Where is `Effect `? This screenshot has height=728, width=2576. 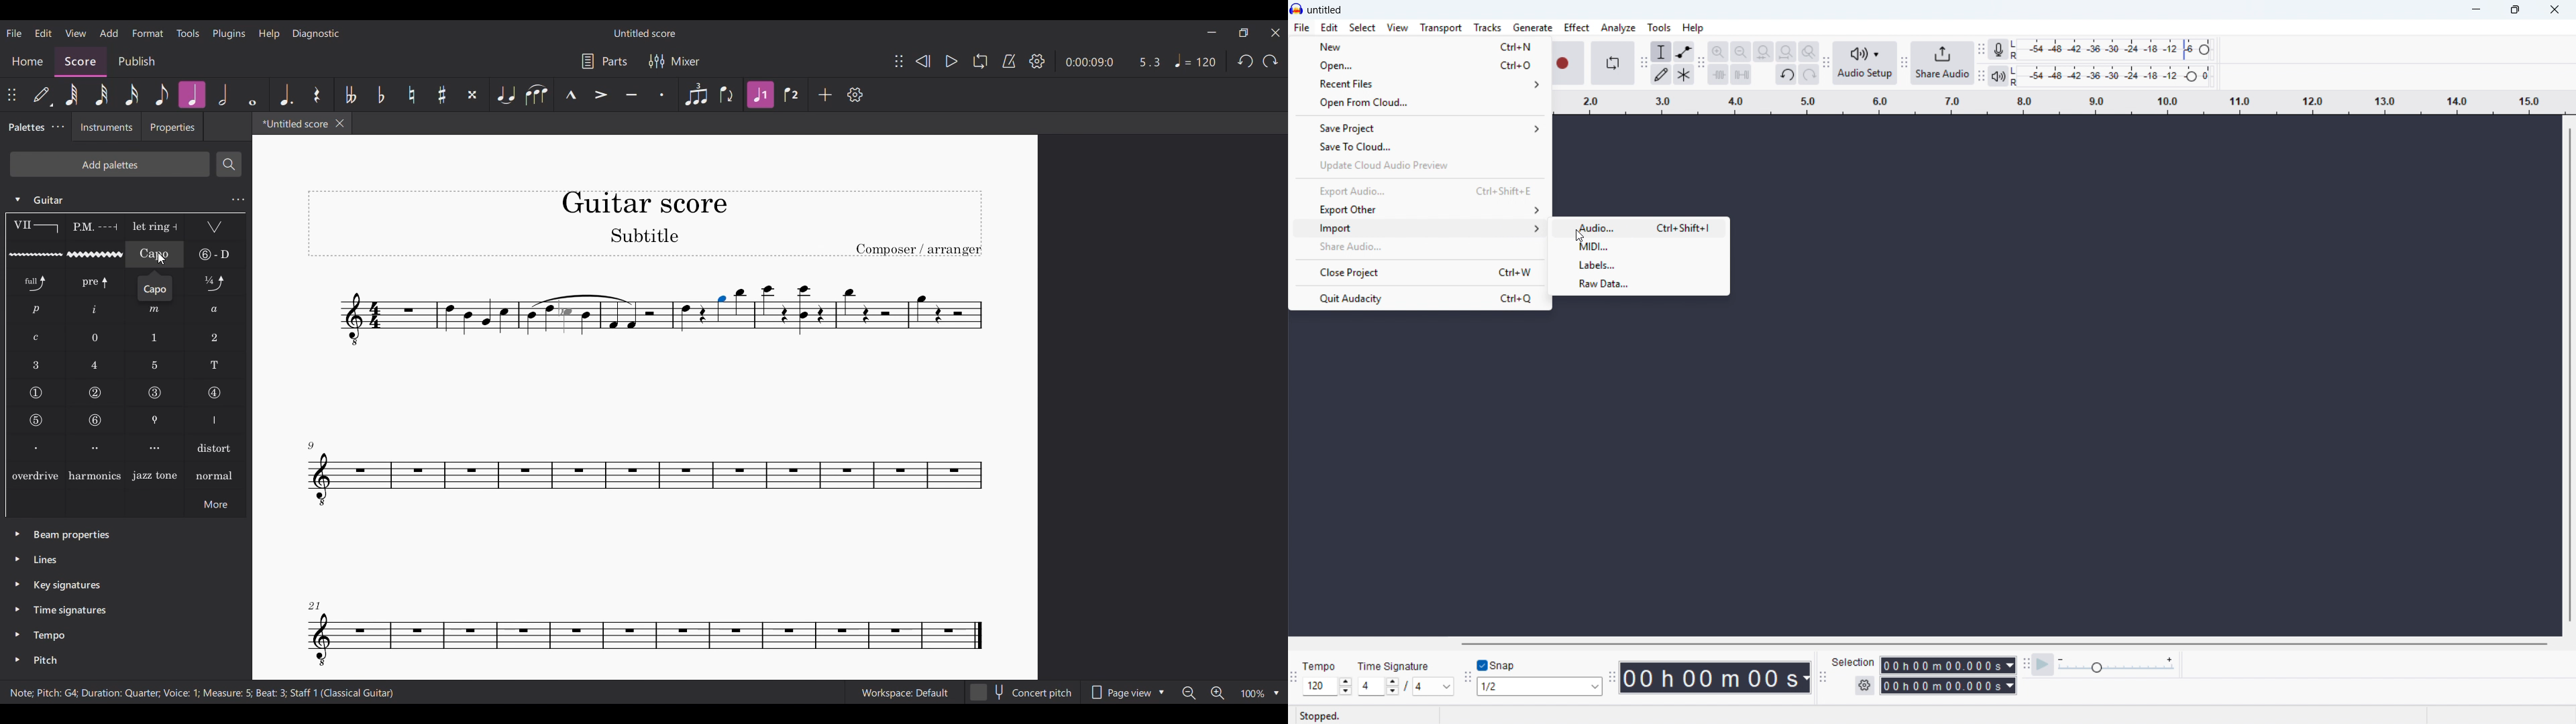 Effect  is located at coordinates (1576, 27).